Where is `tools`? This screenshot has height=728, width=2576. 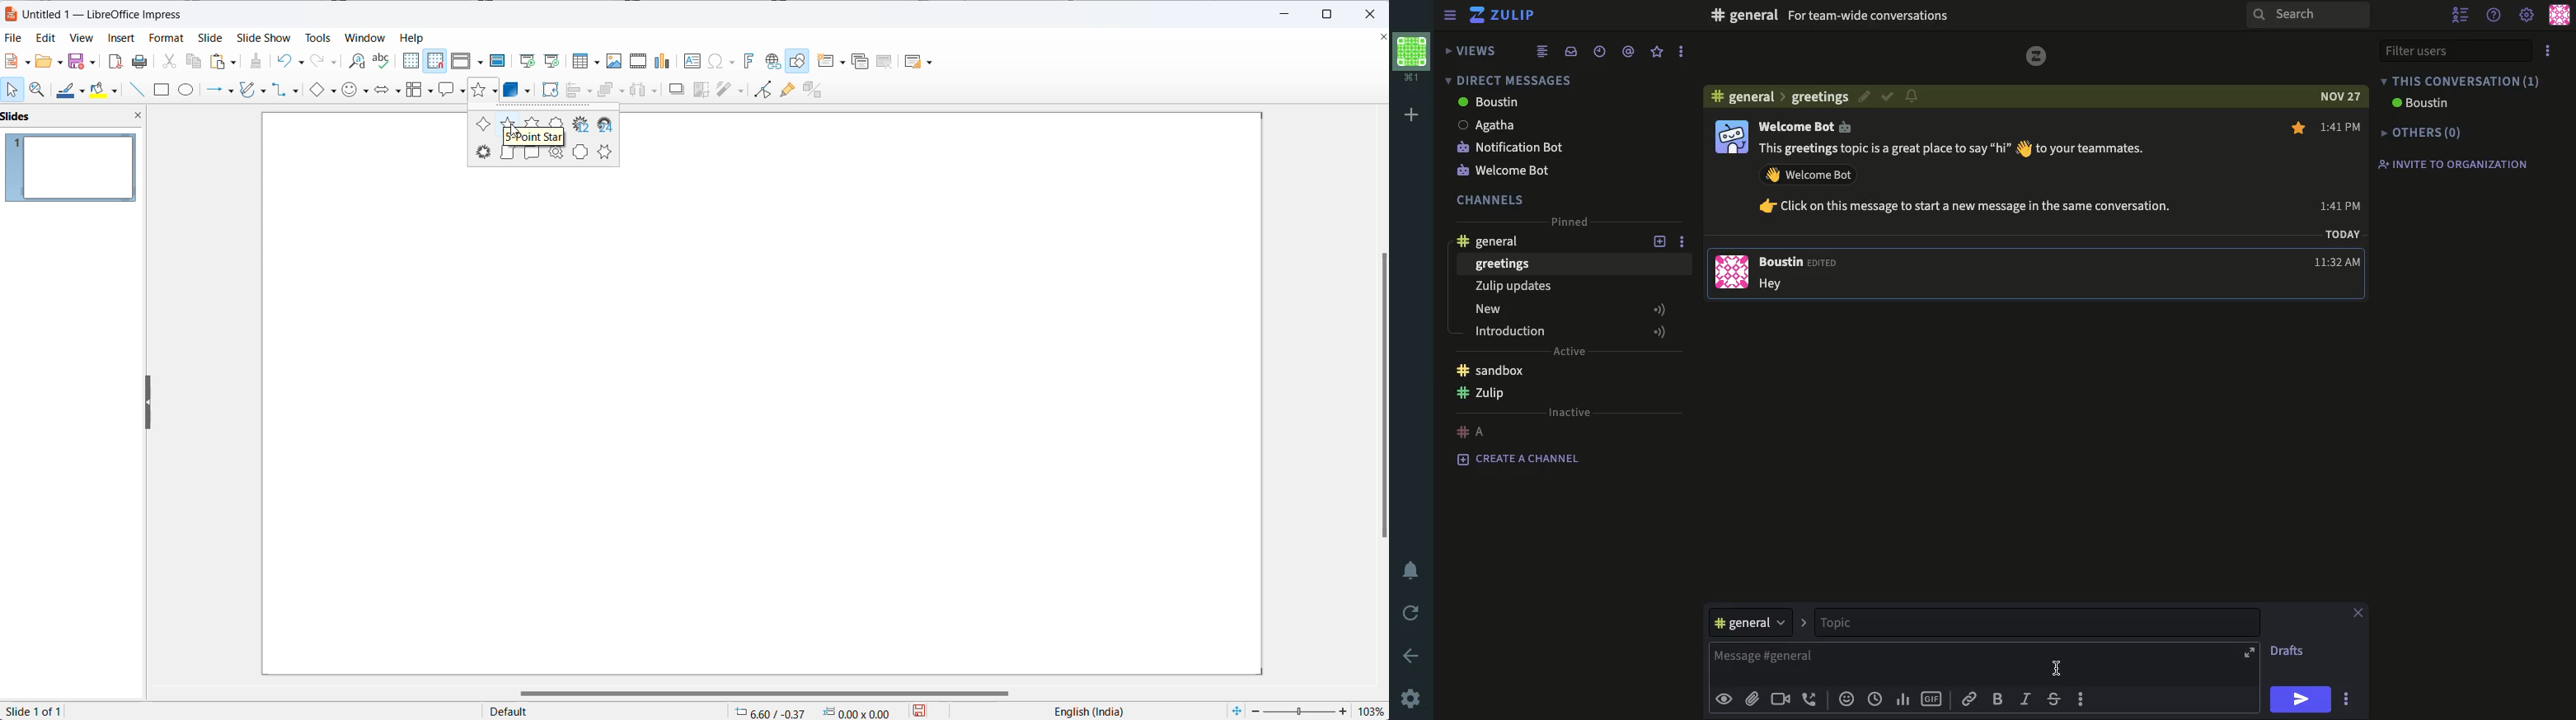 tools is located at coordinates (315, 36).